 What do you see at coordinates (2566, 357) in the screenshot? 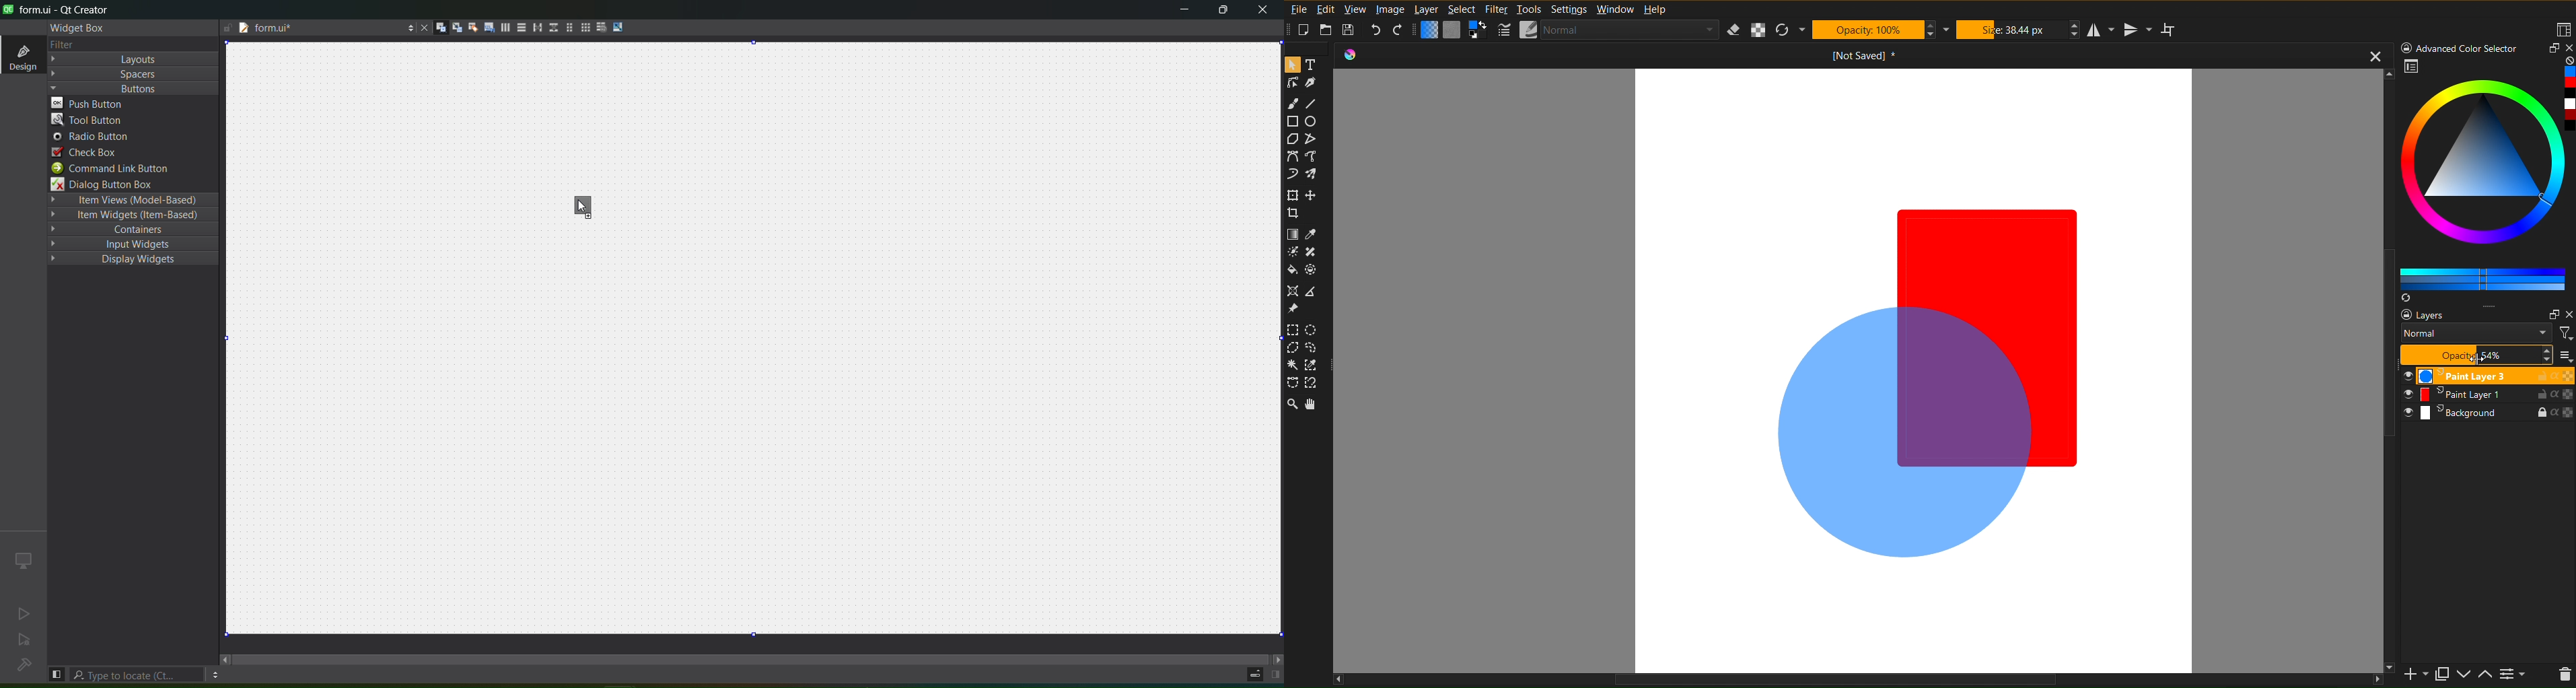
I see `more` at bounding box center [2566, 357].